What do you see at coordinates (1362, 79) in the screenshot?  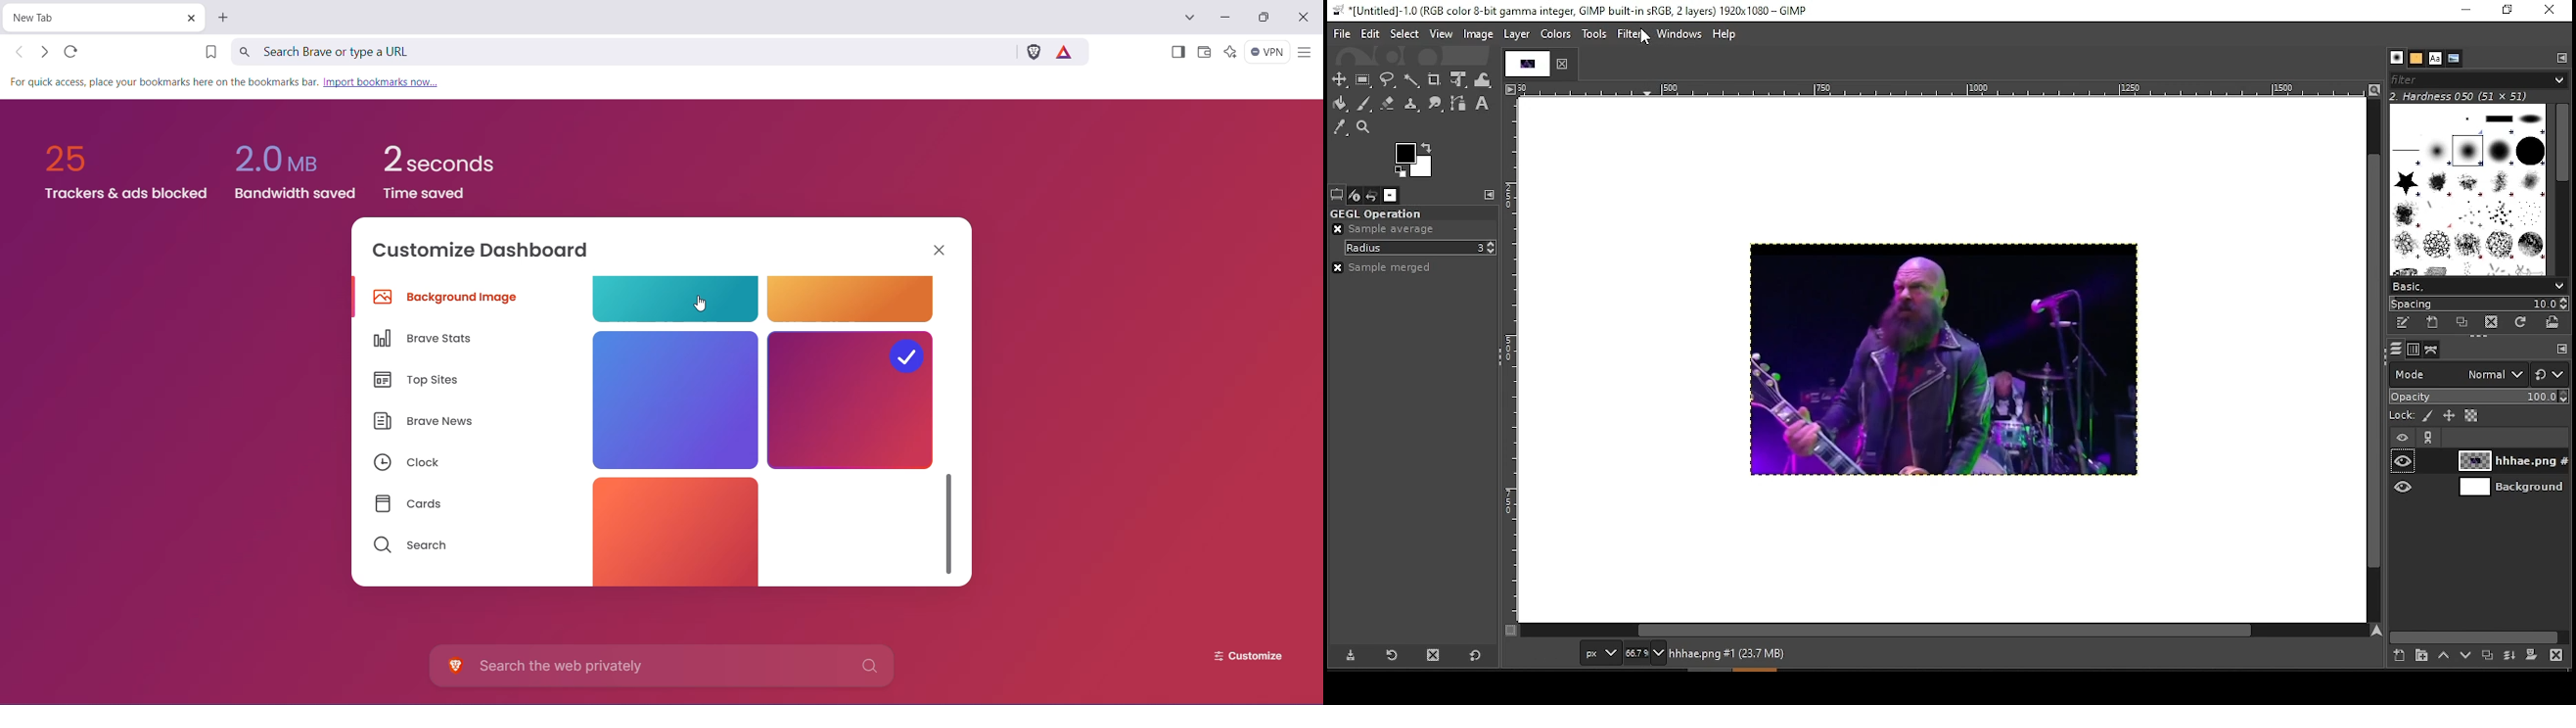 I see `rectangular selection tool` at bounding box center [1362, 79].